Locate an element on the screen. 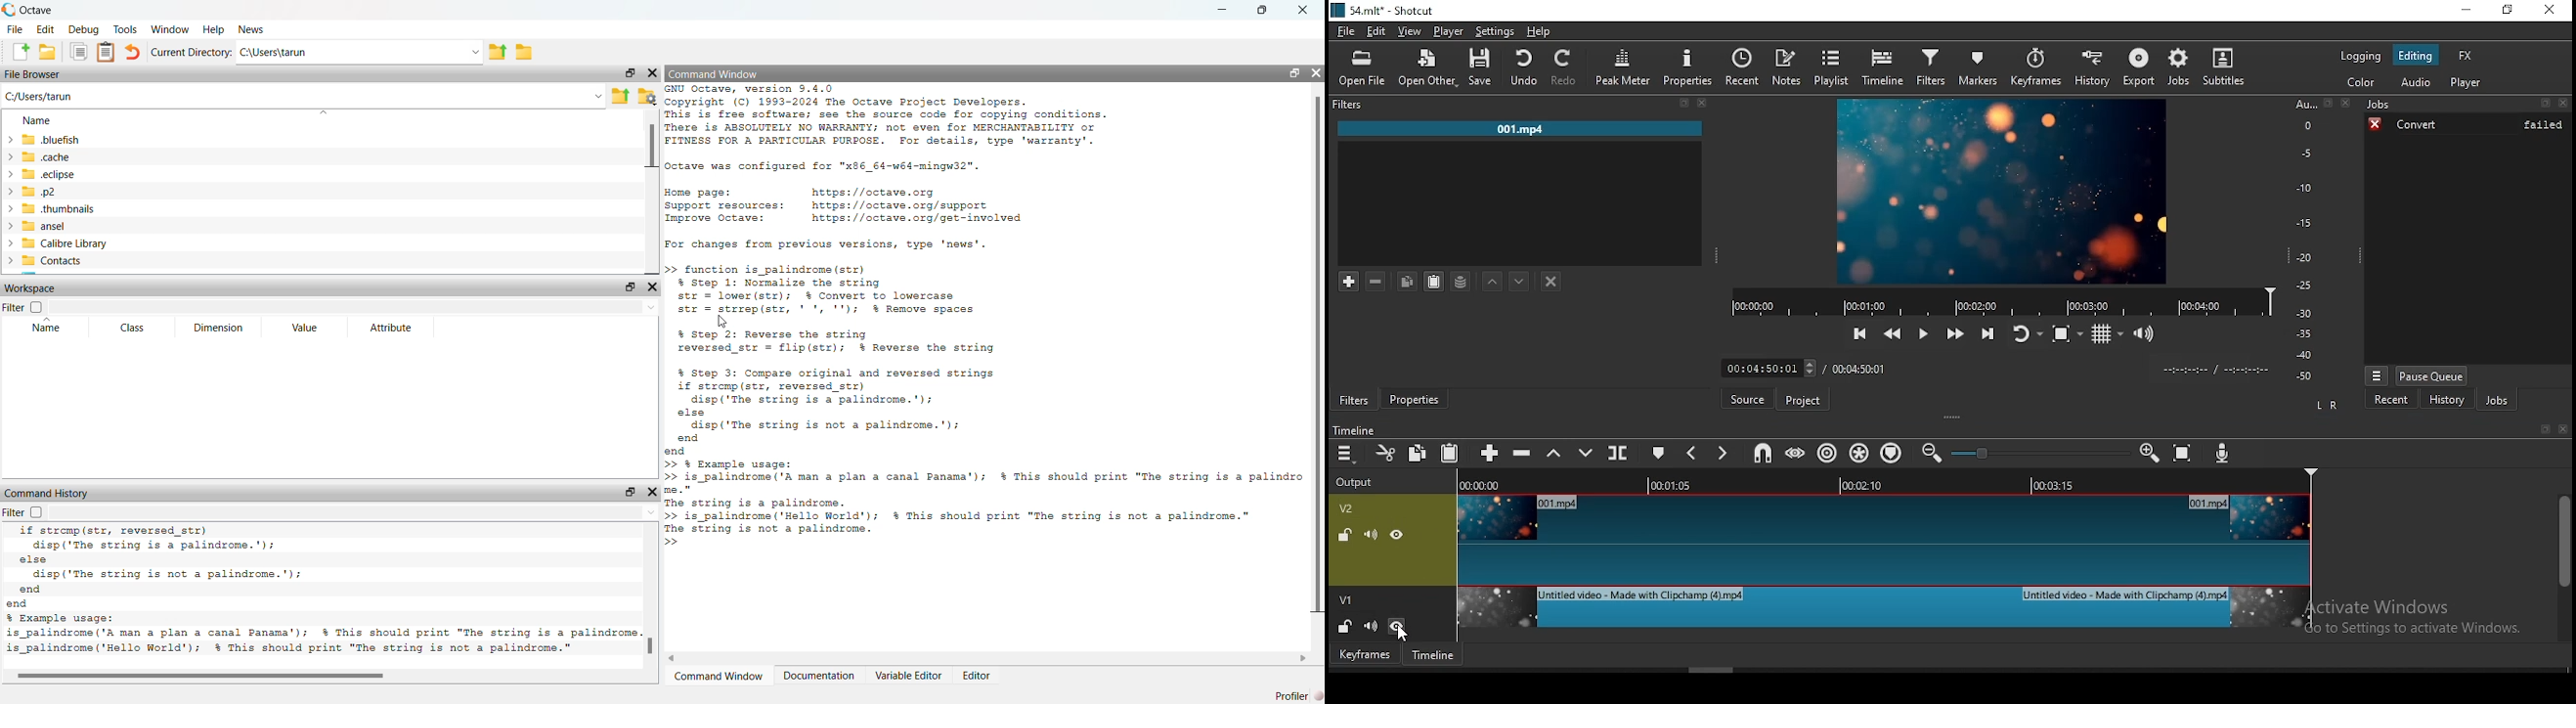  hide widget is located at coordinates (1317, 71).